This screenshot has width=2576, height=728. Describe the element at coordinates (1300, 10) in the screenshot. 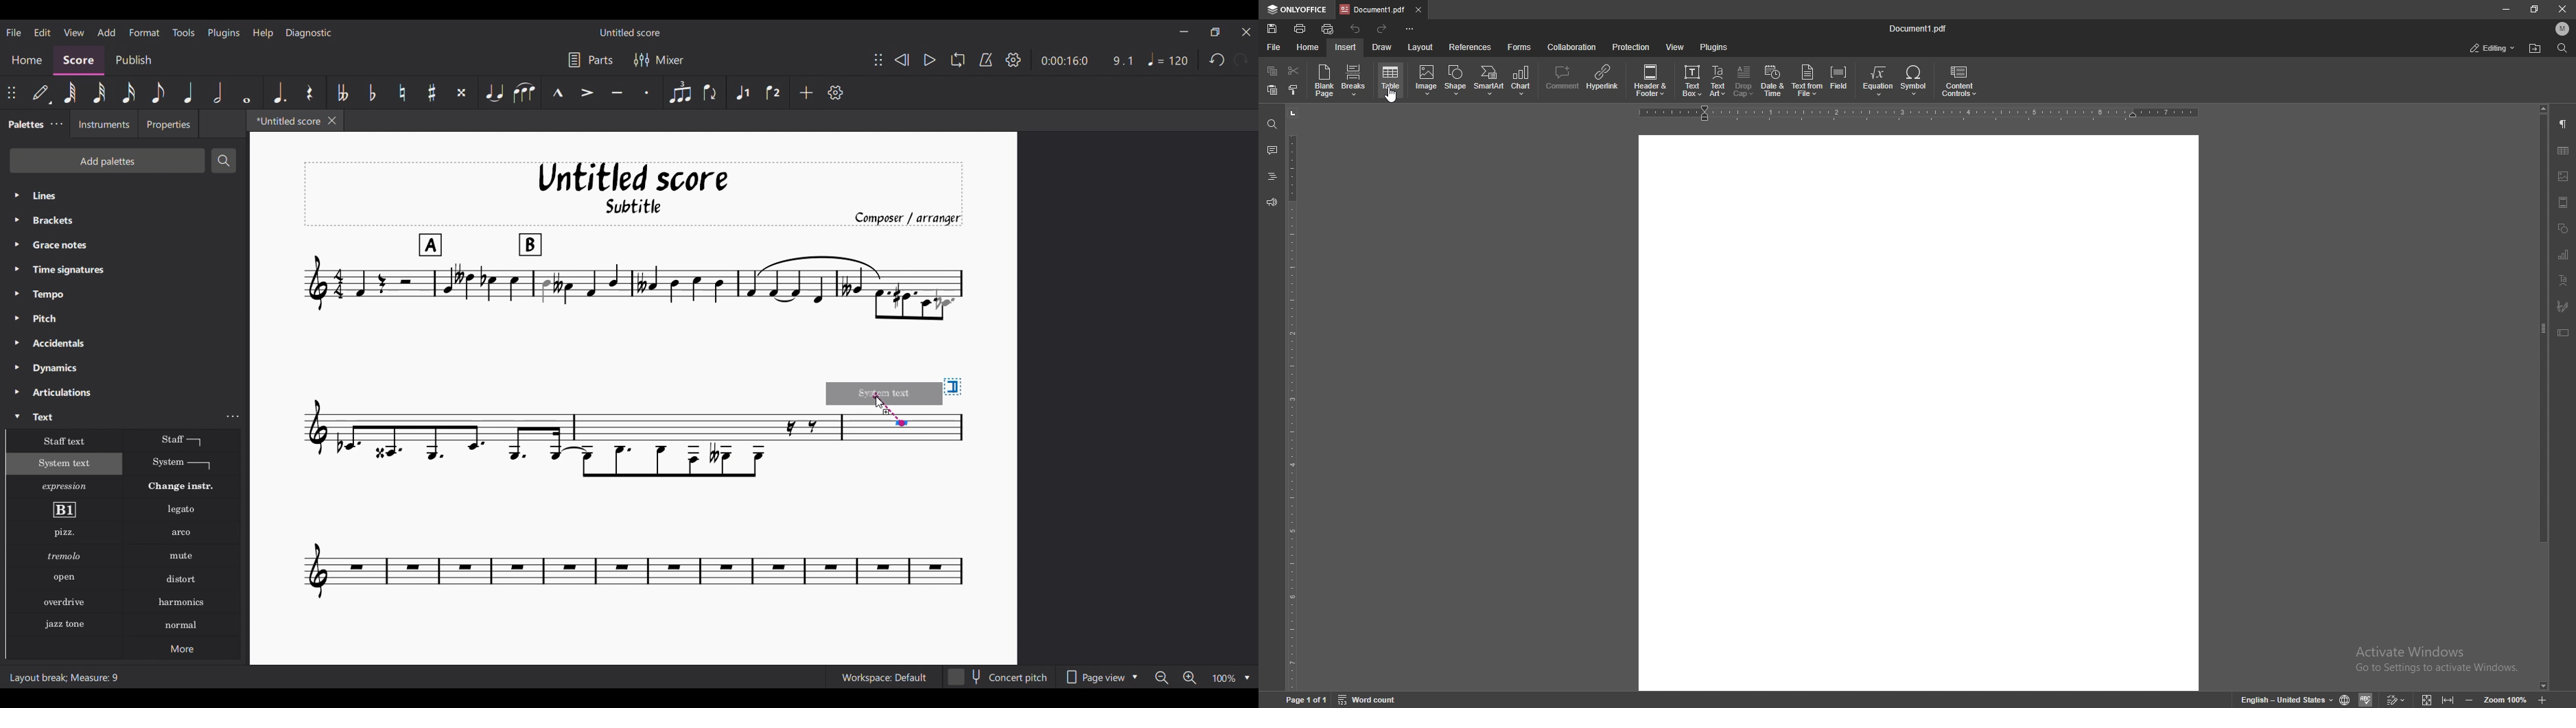

I see `onlyoffice` at that location.